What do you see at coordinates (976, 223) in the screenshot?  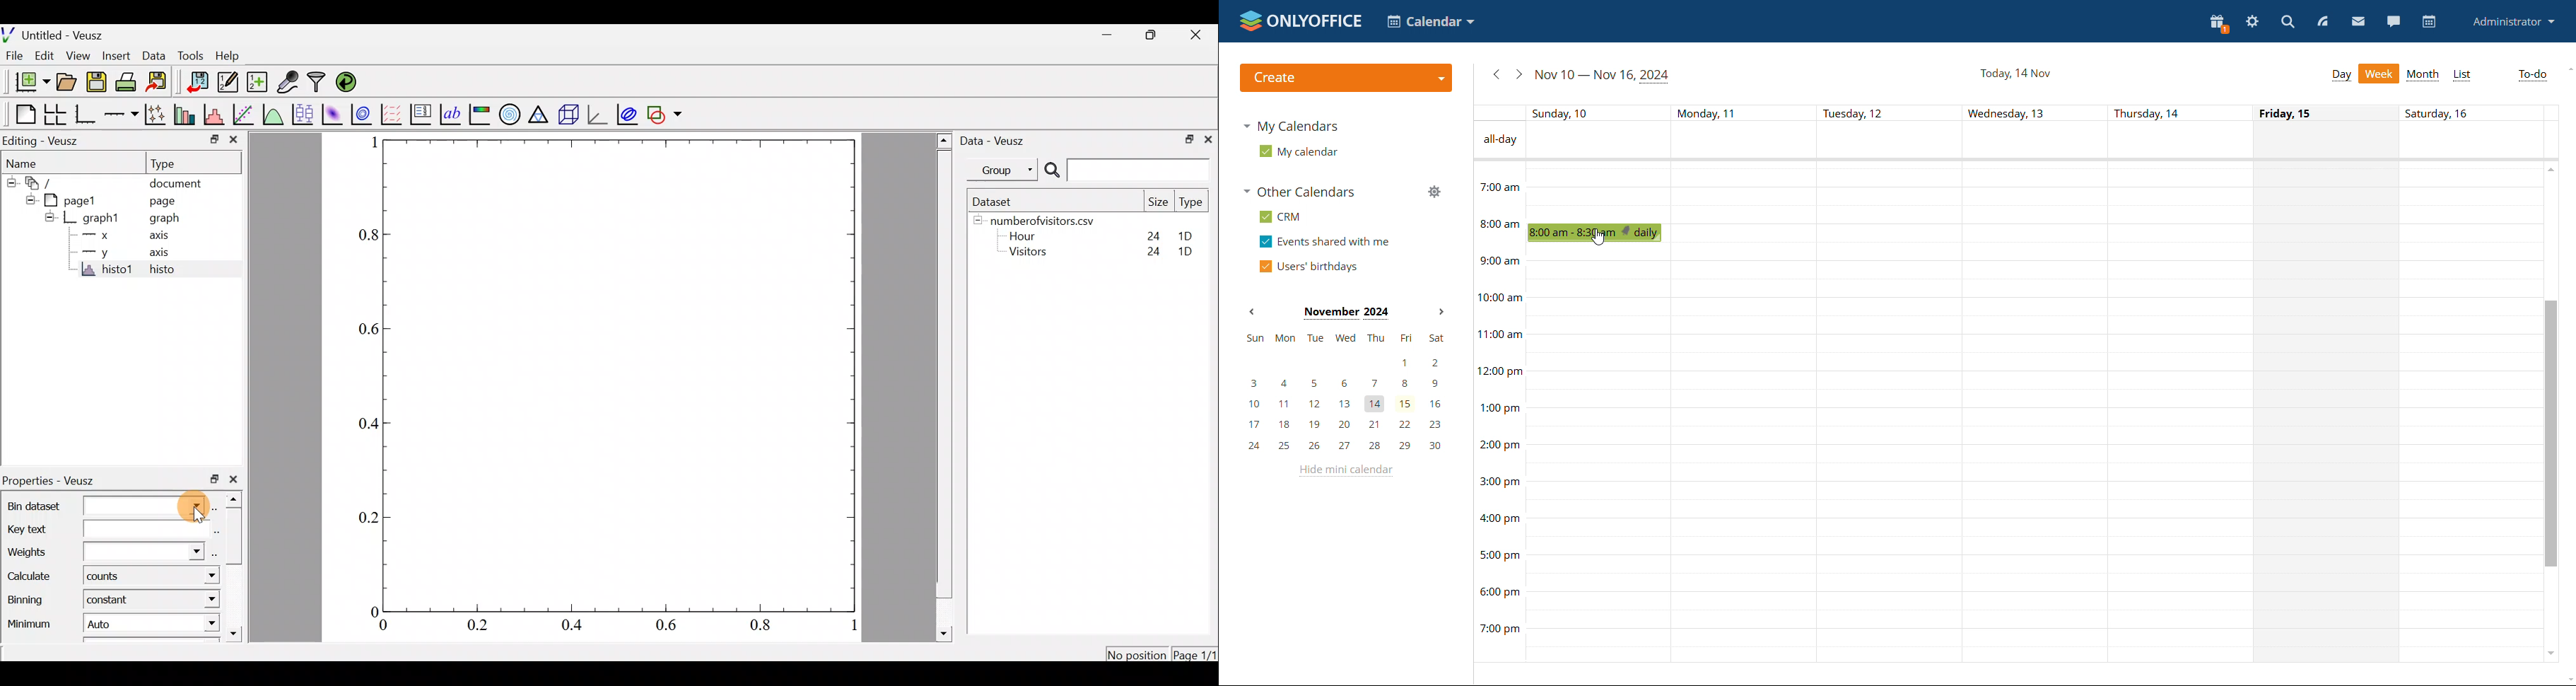 I see `hide sub menu` at bounding box center [976, 223].